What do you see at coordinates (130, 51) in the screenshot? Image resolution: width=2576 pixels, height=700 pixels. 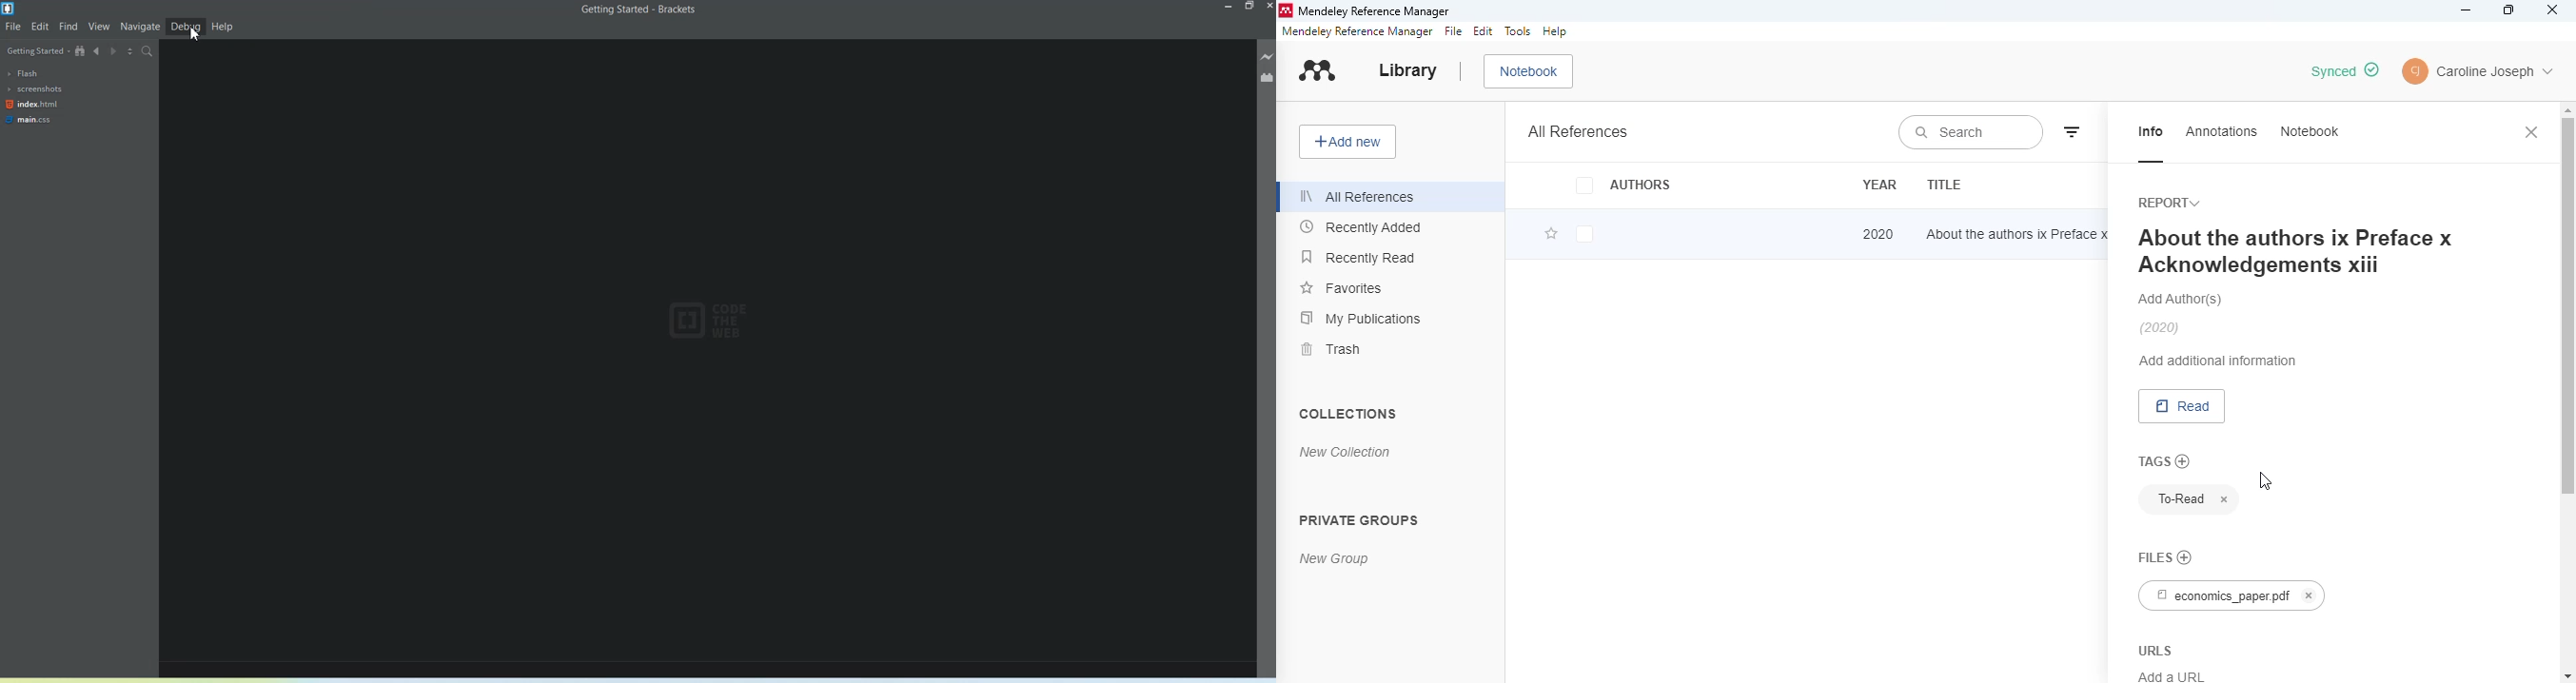 I see `Split the editor vertically and Horizontally` at bounding box center [130, 51].